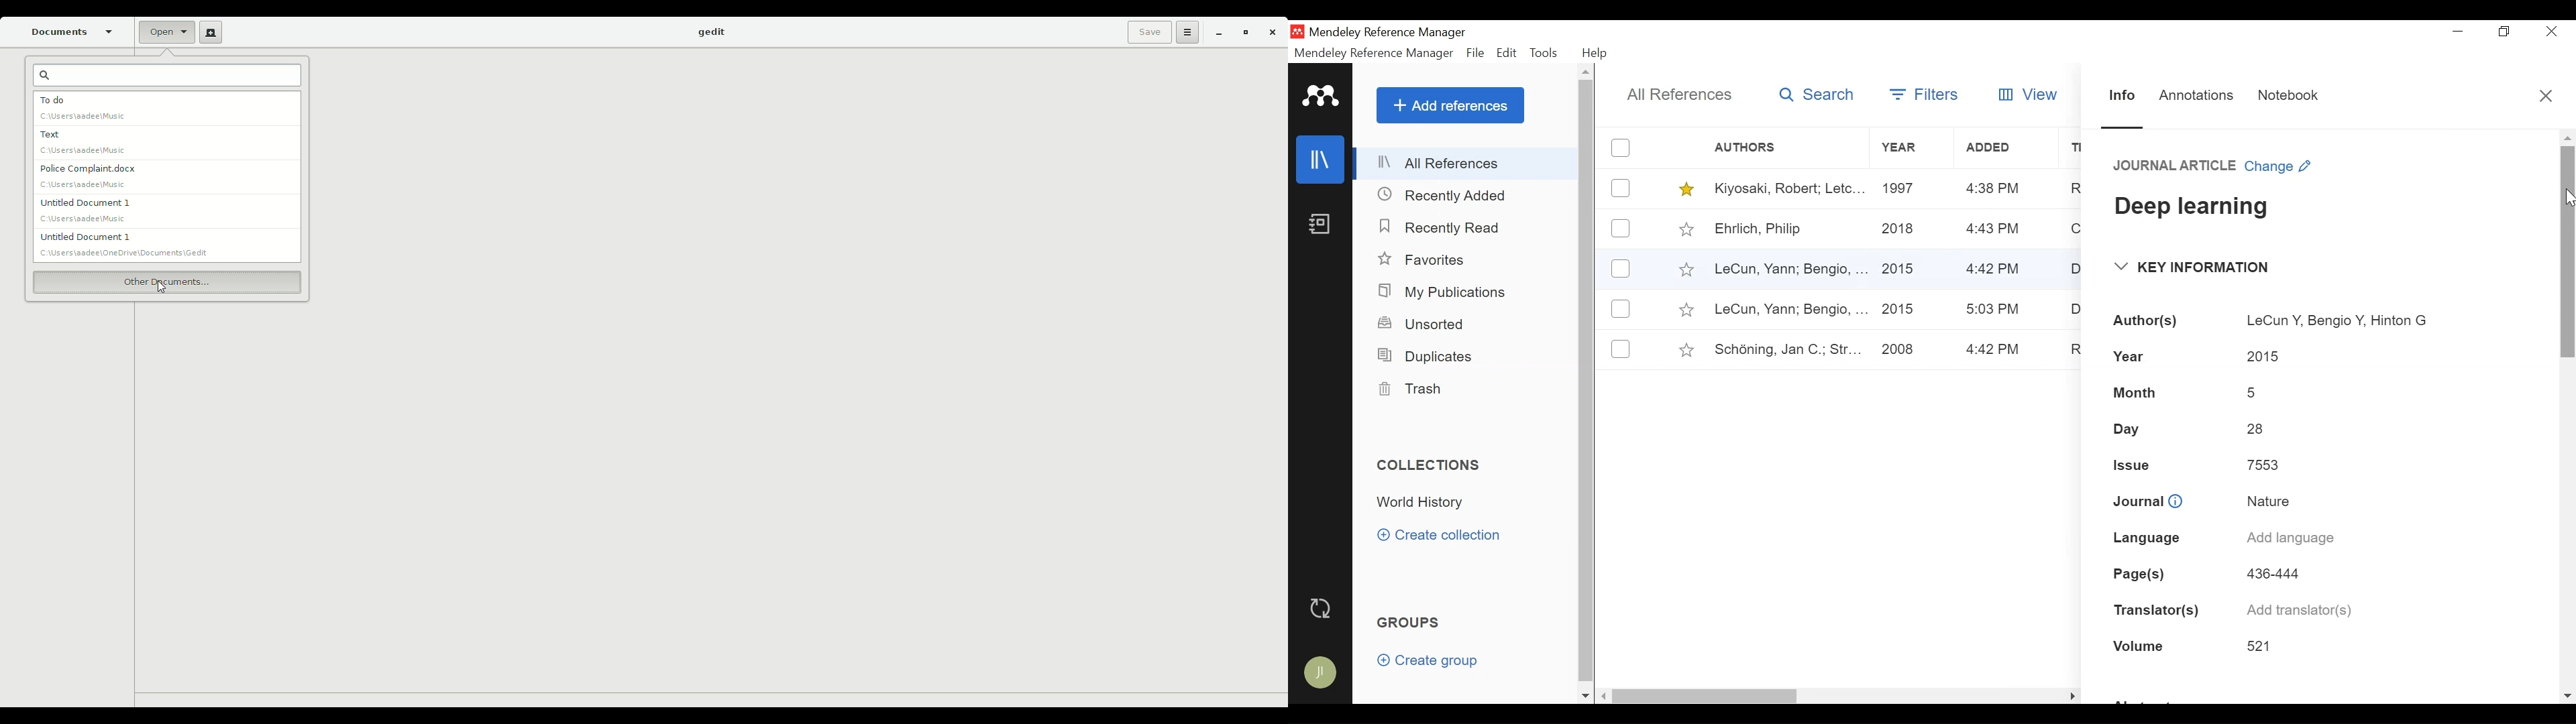  What do you see at coordinates (2144, 571) in the screenshot?
I see `Page(s)` at bounding box center [2144, 571].